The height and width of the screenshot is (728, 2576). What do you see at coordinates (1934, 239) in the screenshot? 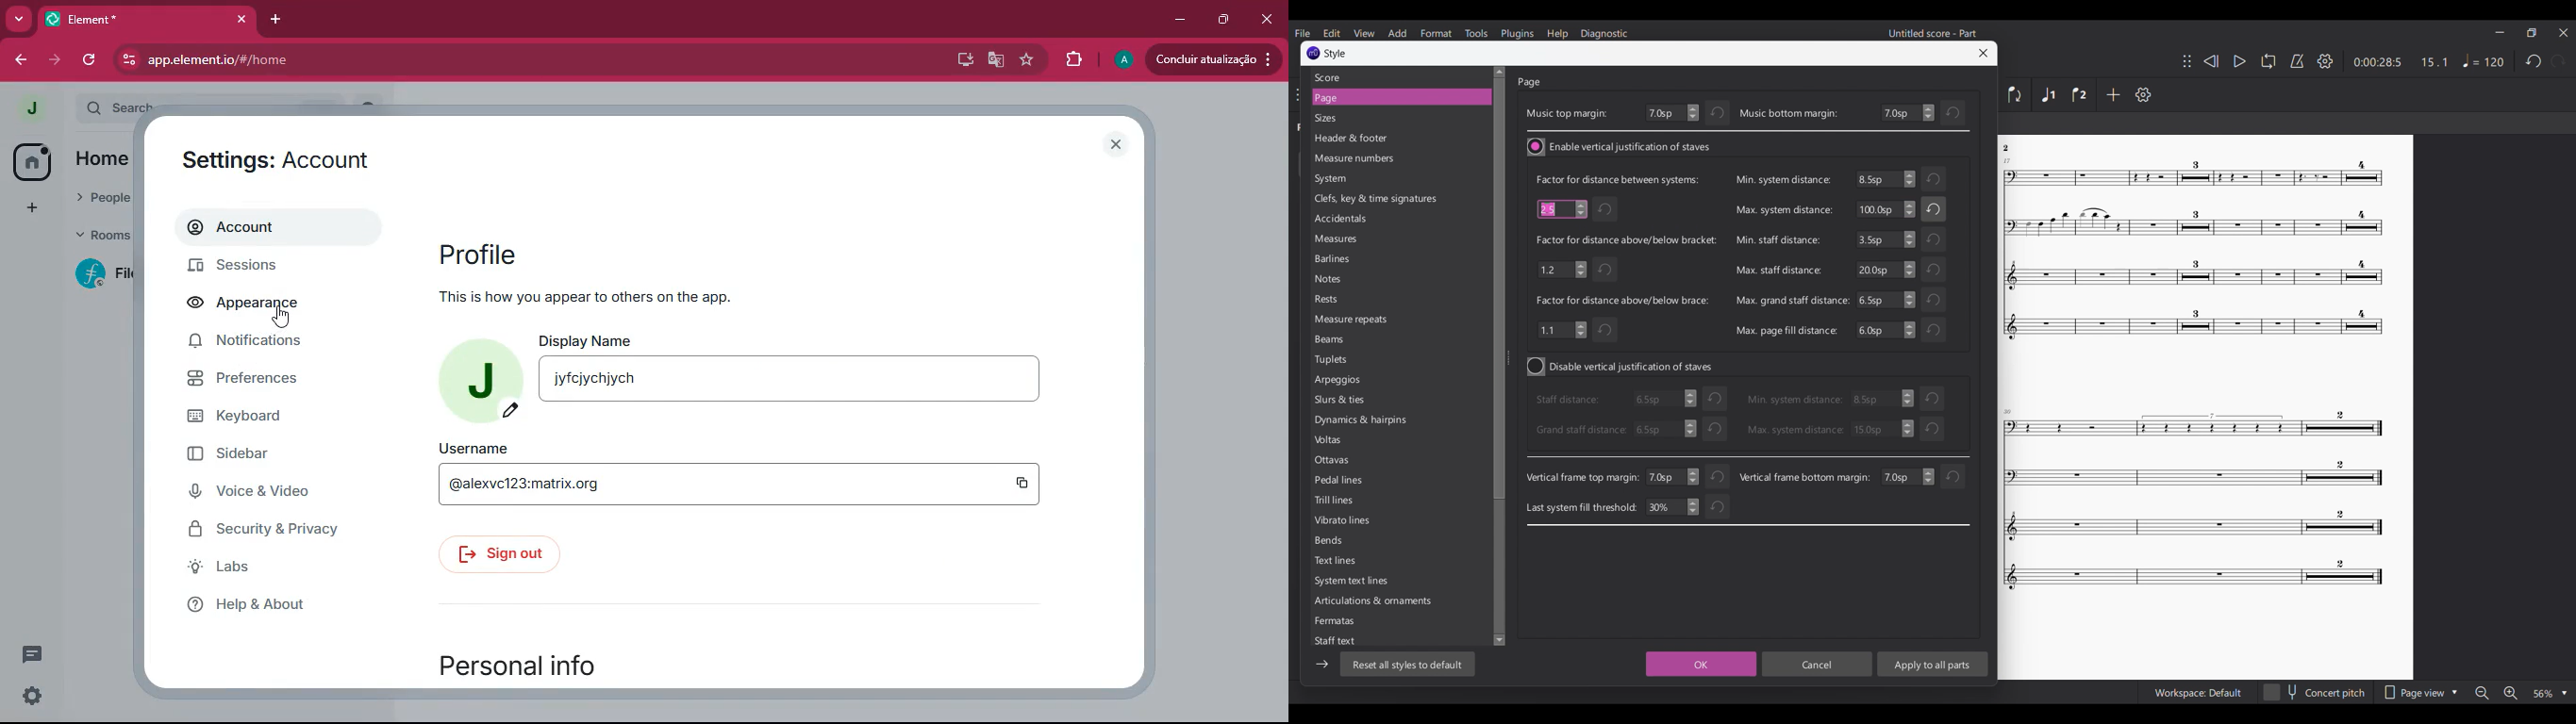
I see `Undo` at bounding box center [1934, 239].